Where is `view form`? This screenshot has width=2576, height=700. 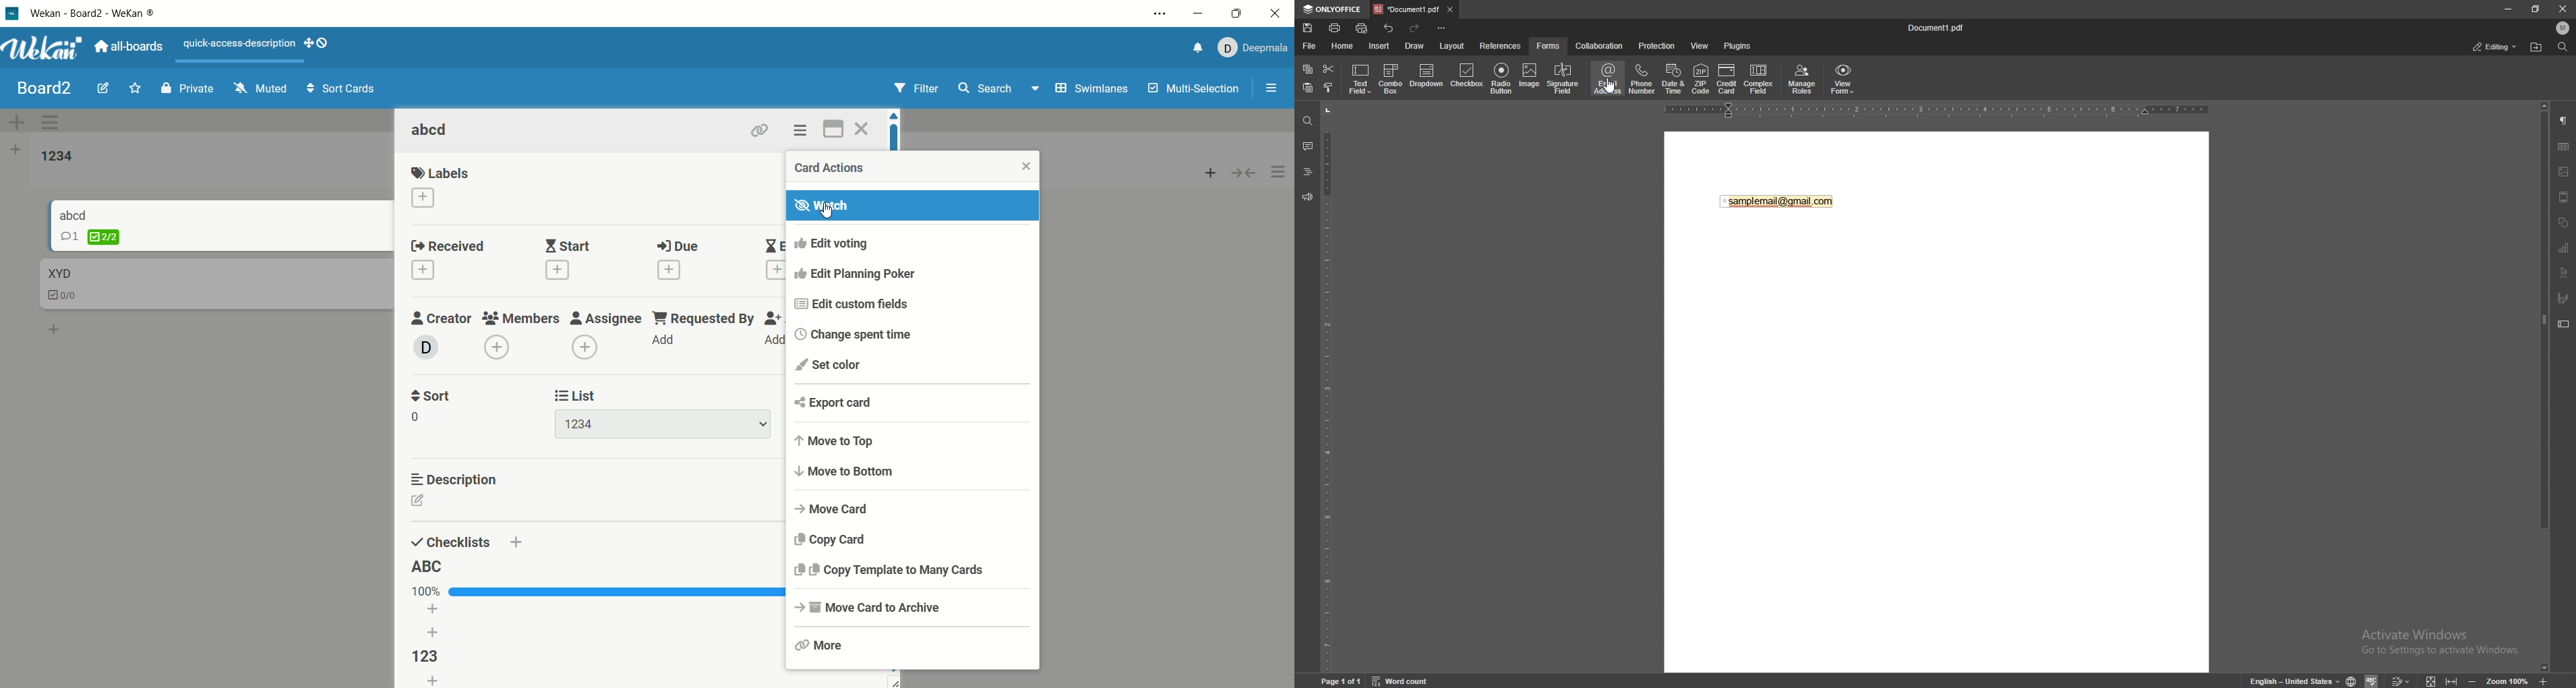
view form is located at coordinates (1843, 79).